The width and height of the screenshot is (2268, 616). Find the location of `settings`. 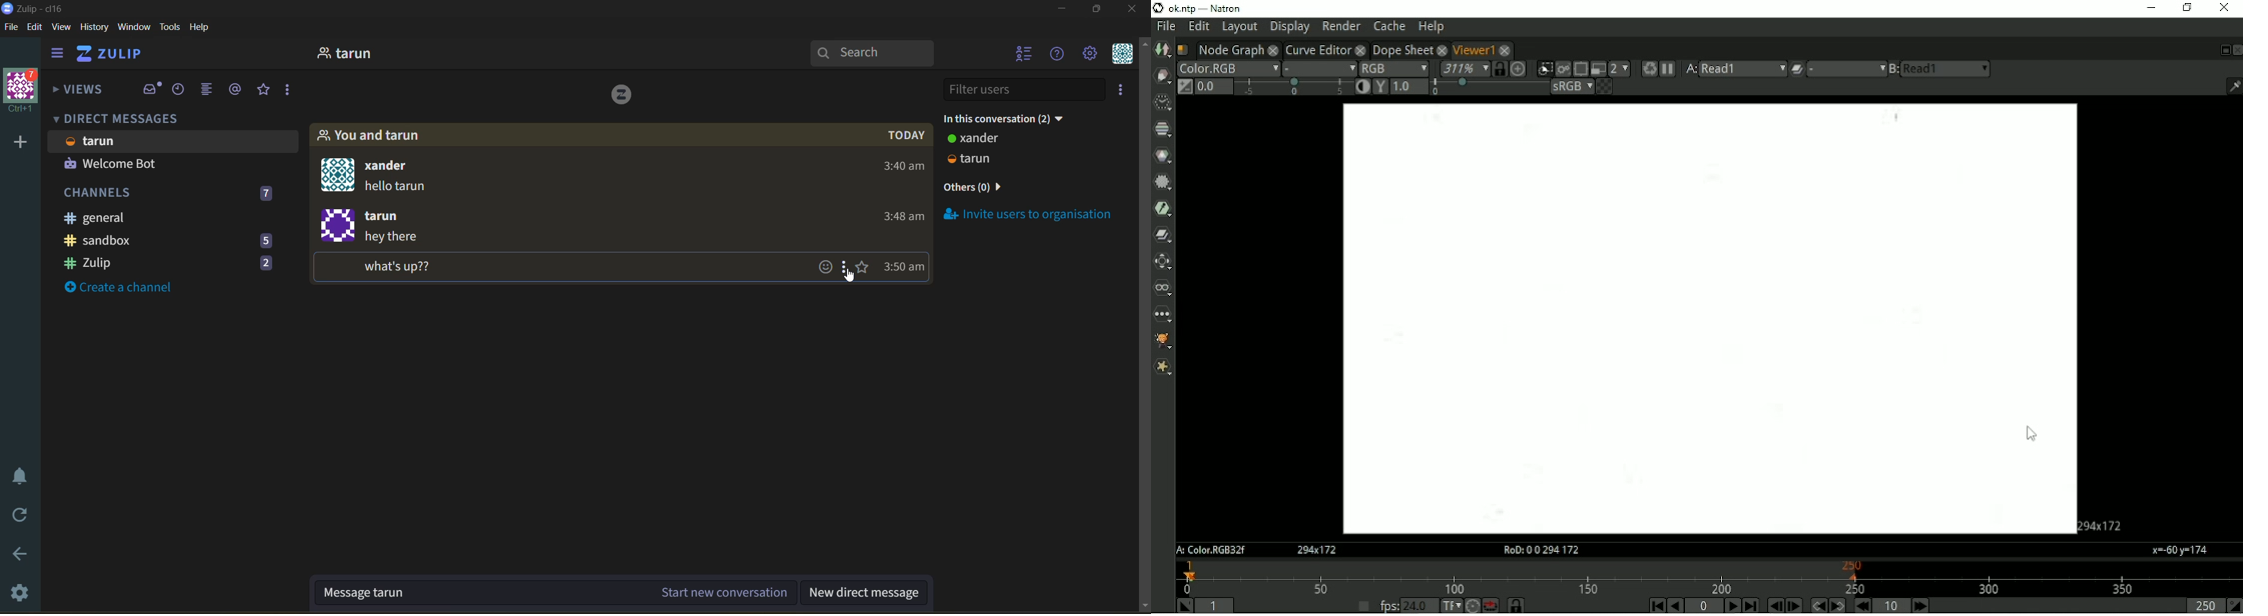

settings is located at coordinates (17, 592).